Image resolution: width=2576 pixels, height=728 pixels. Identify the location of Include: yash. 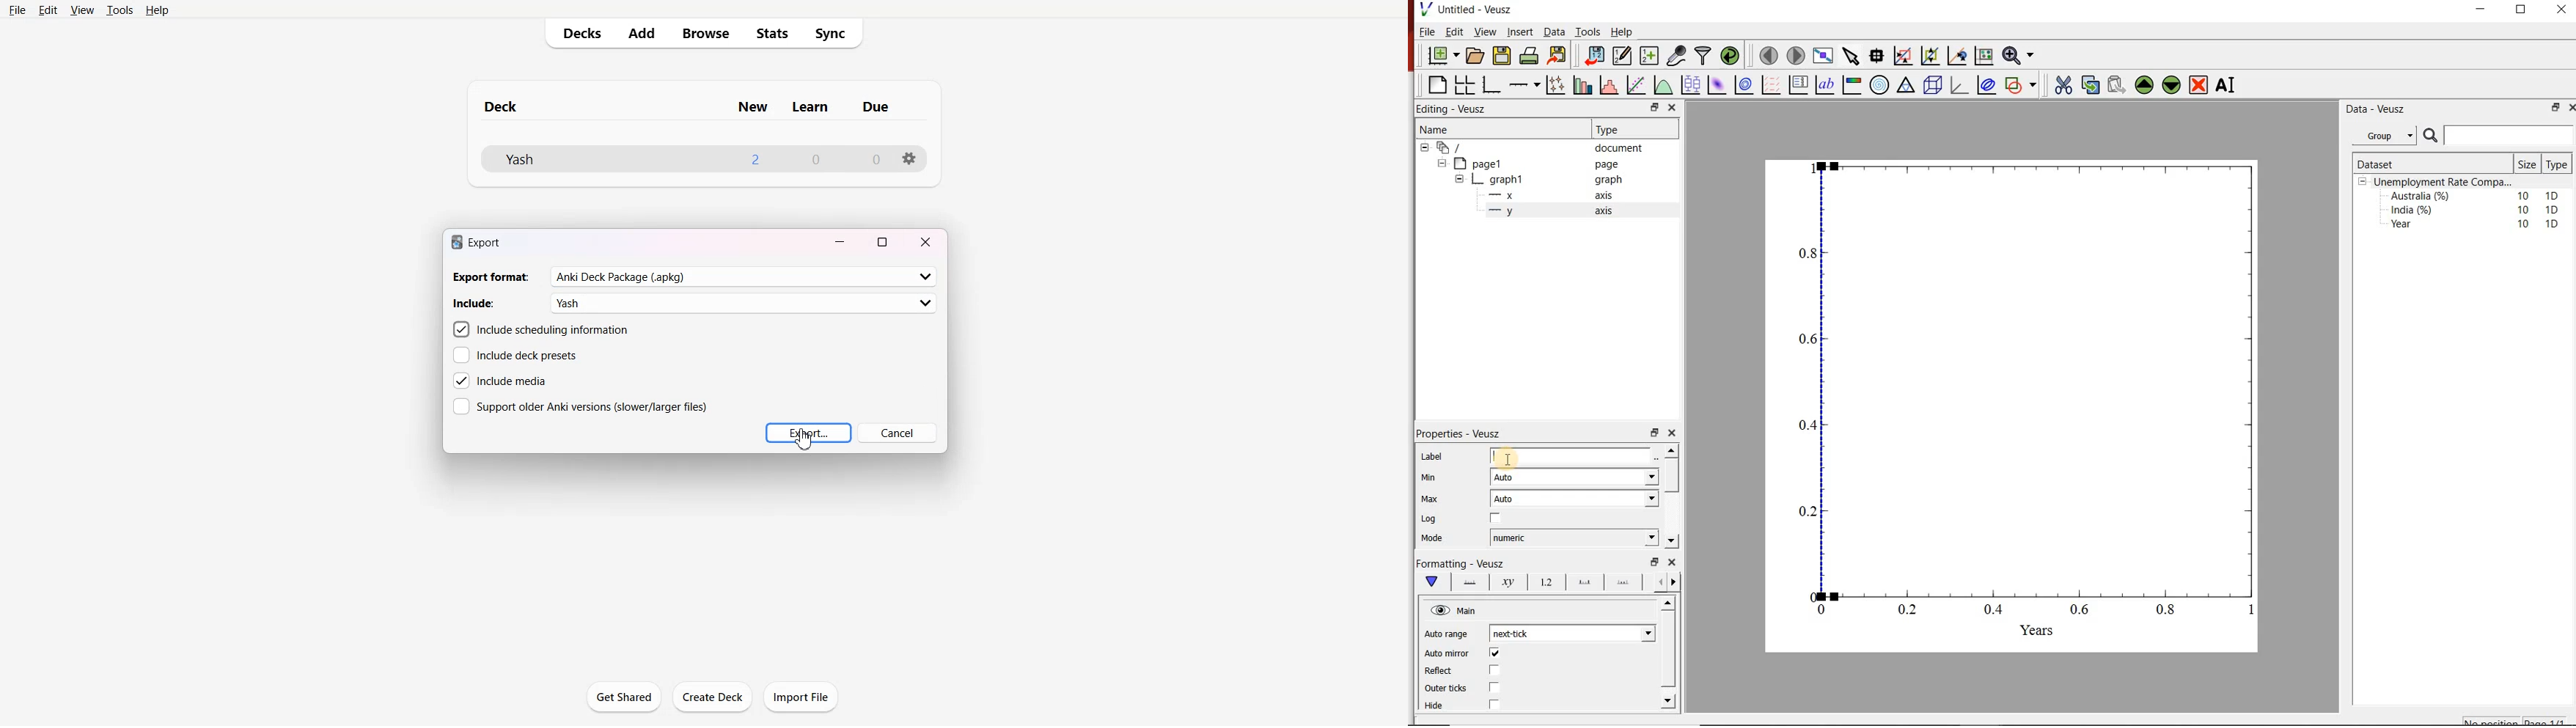
(696, 303).